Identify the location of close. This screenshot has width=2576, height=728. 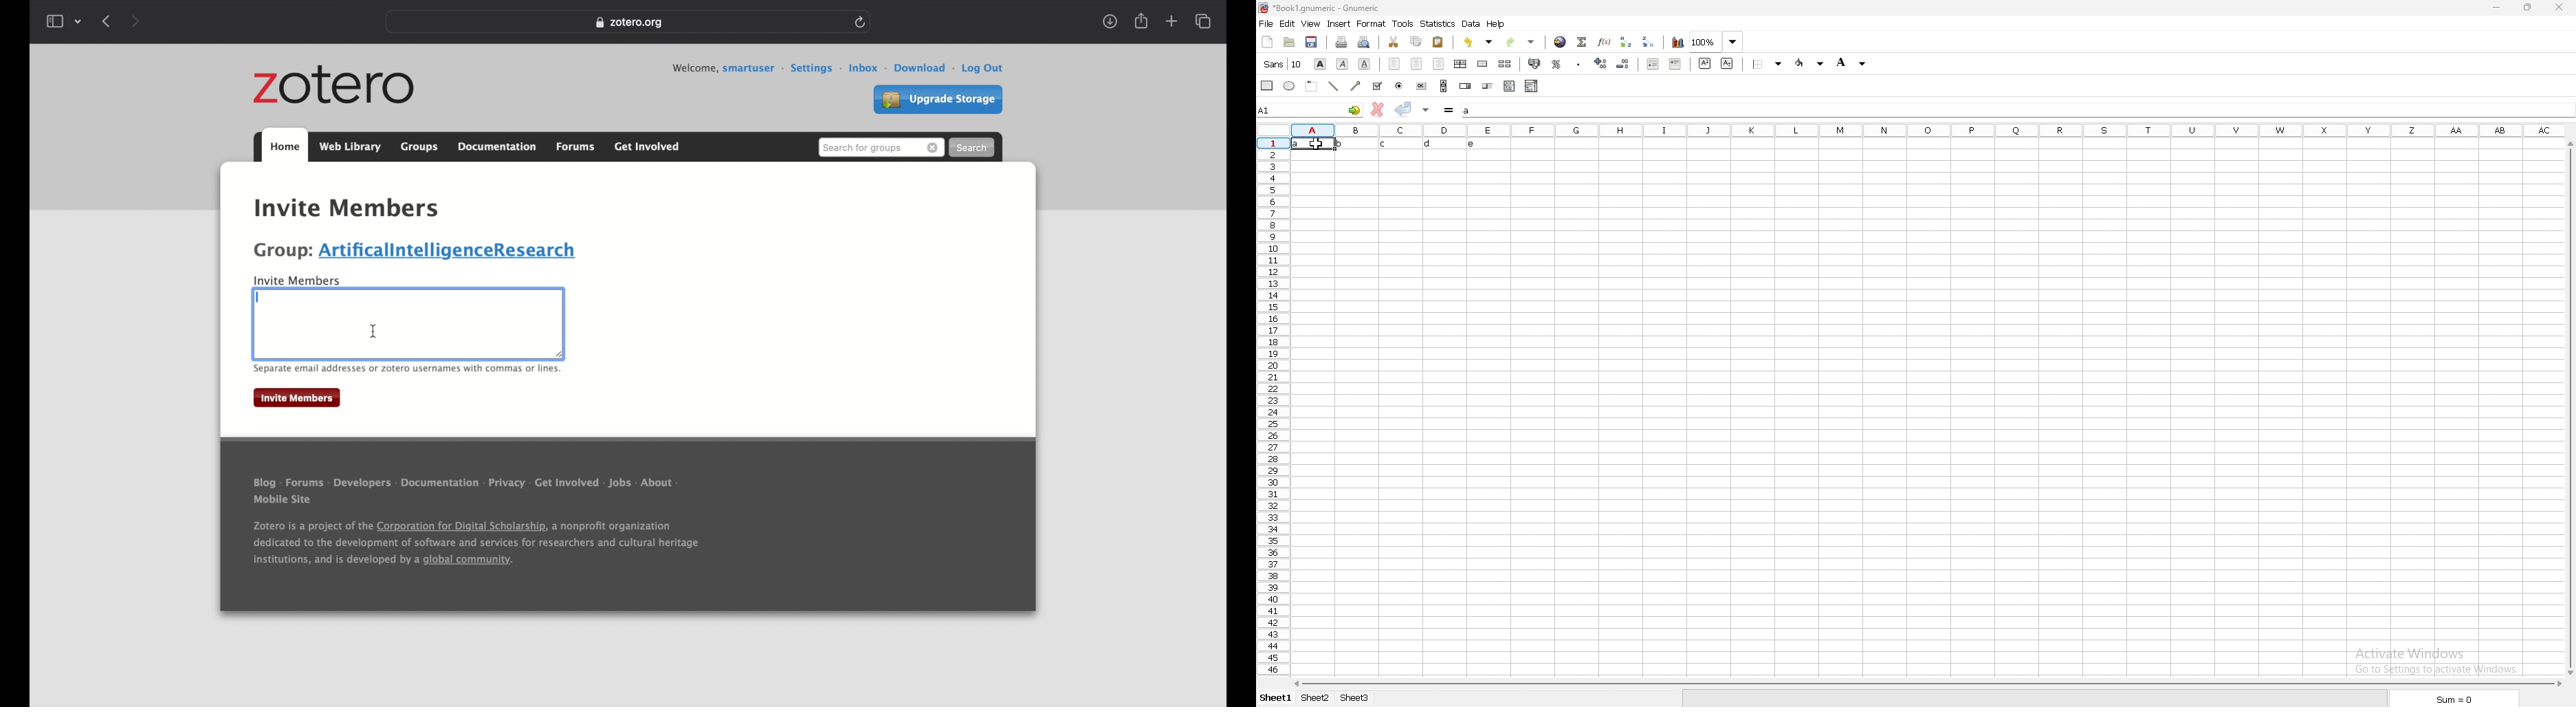
(2557, 8).